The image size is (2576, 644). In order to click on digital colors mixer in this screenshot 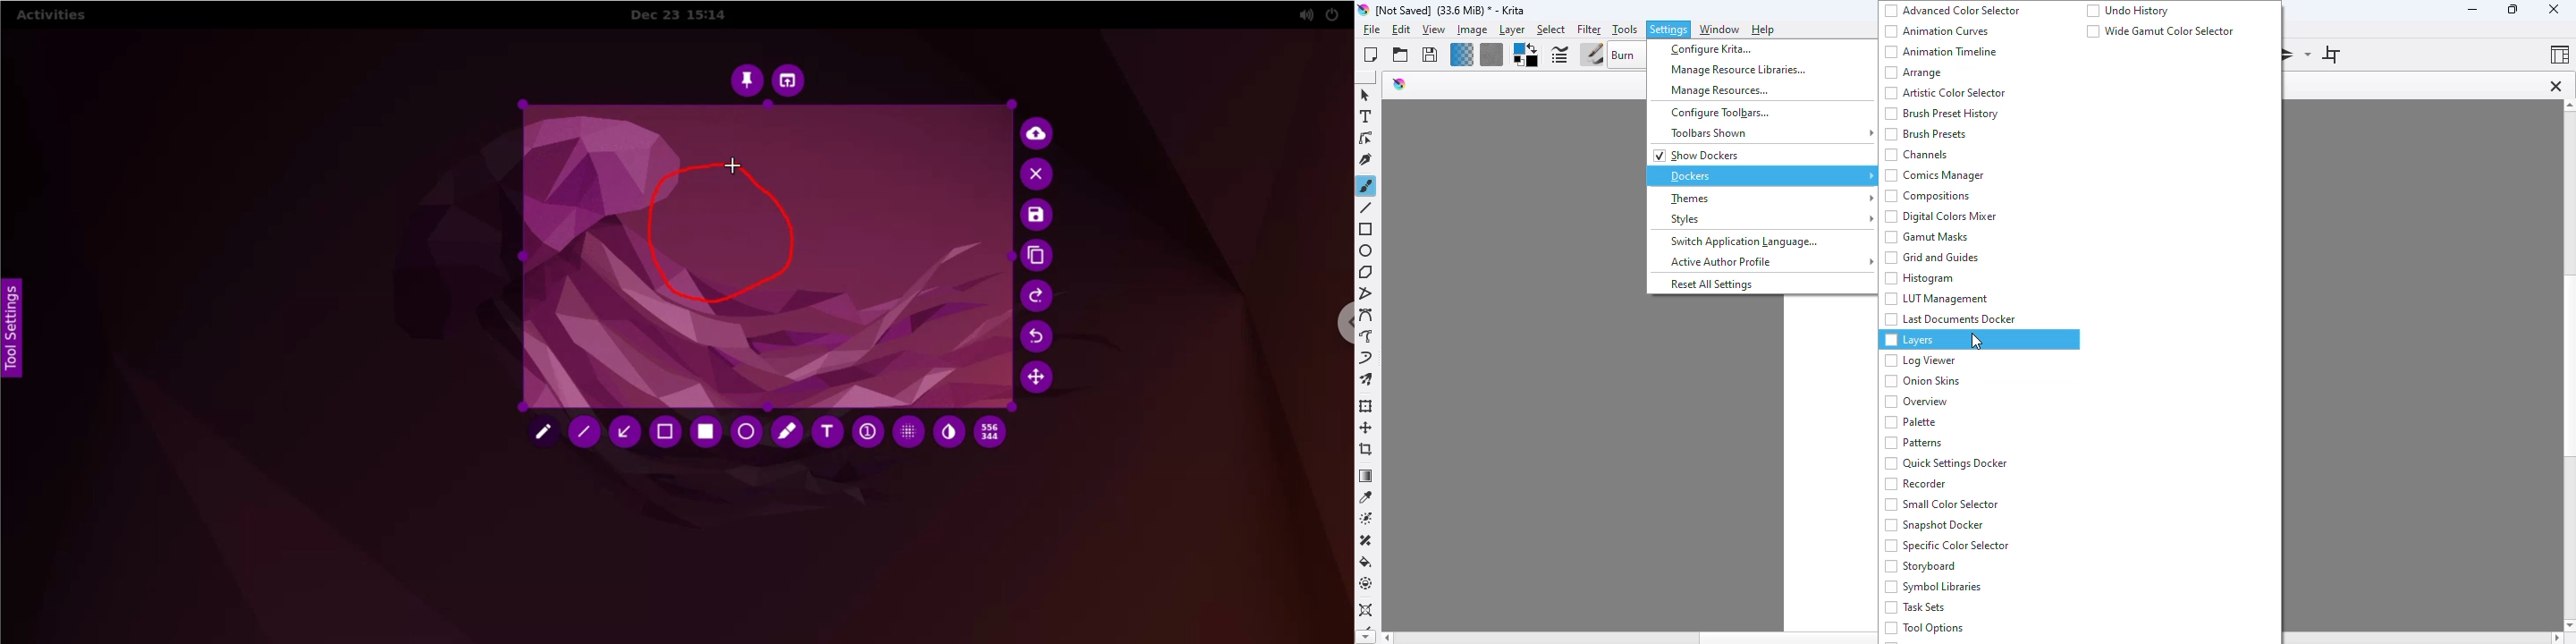, I will do `click(1942, 216)`.